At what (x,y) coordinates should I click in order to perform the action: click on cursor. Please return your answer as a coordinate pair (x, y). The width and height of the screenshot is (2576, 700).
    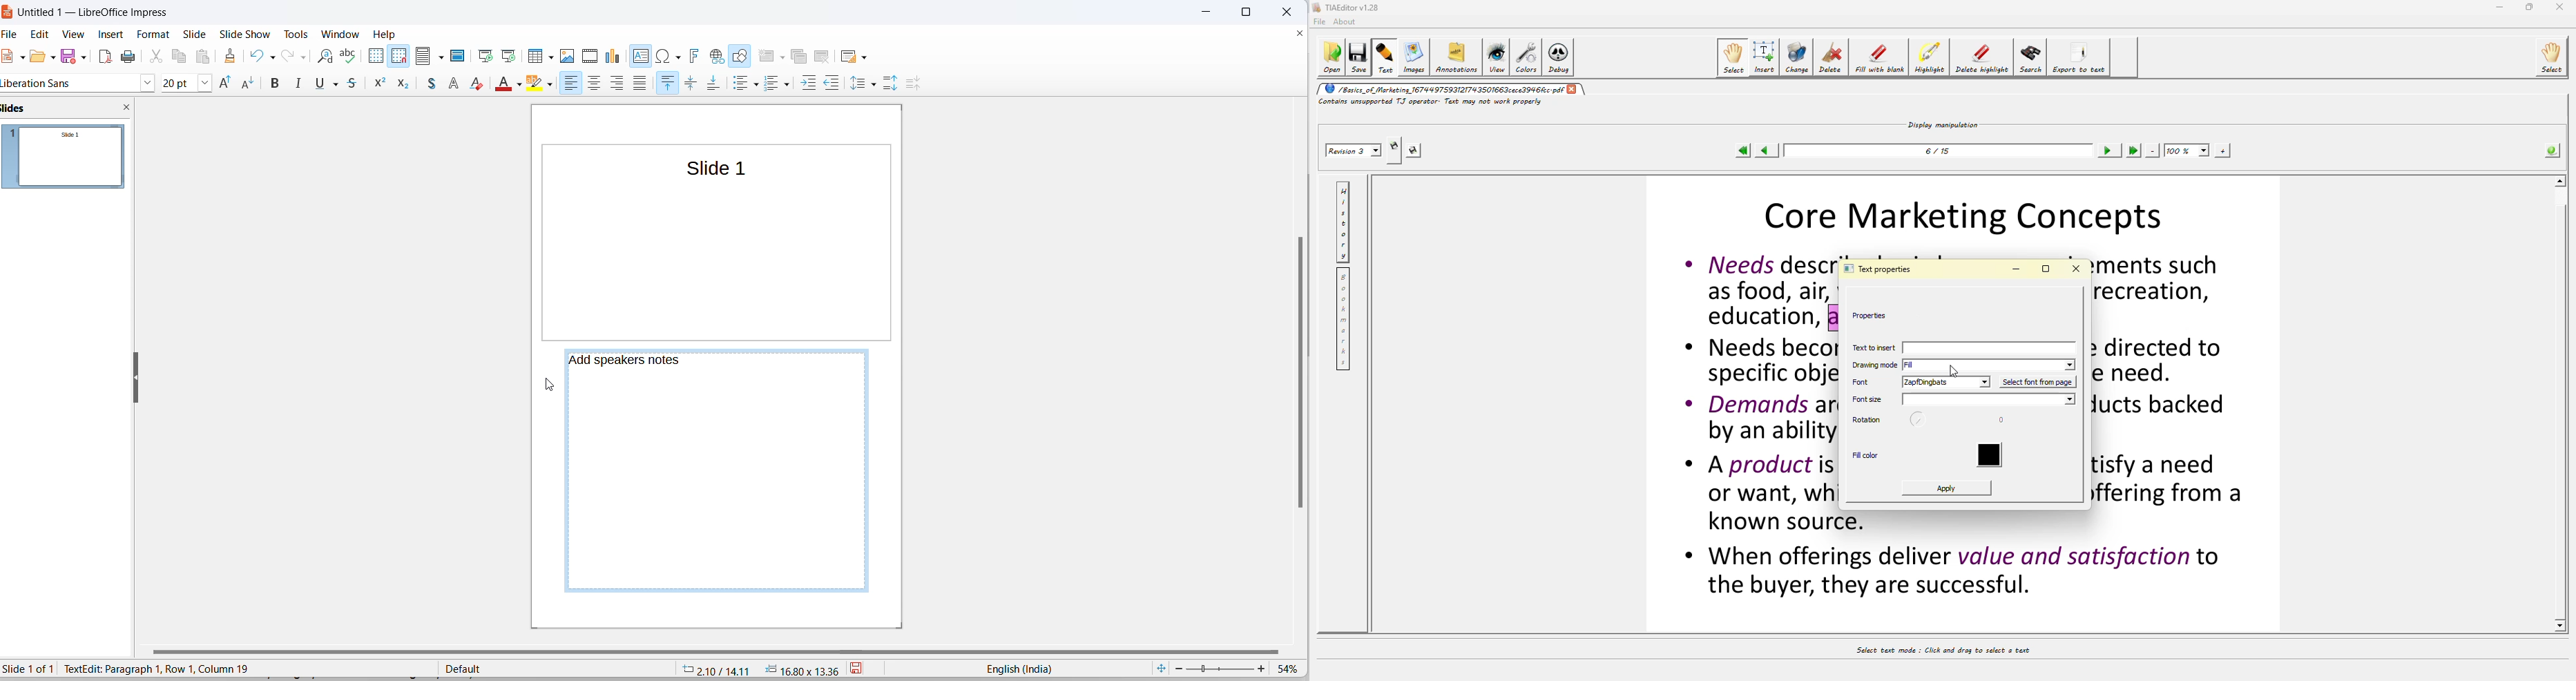
    Looking at the image, I should click on (1957, 369).